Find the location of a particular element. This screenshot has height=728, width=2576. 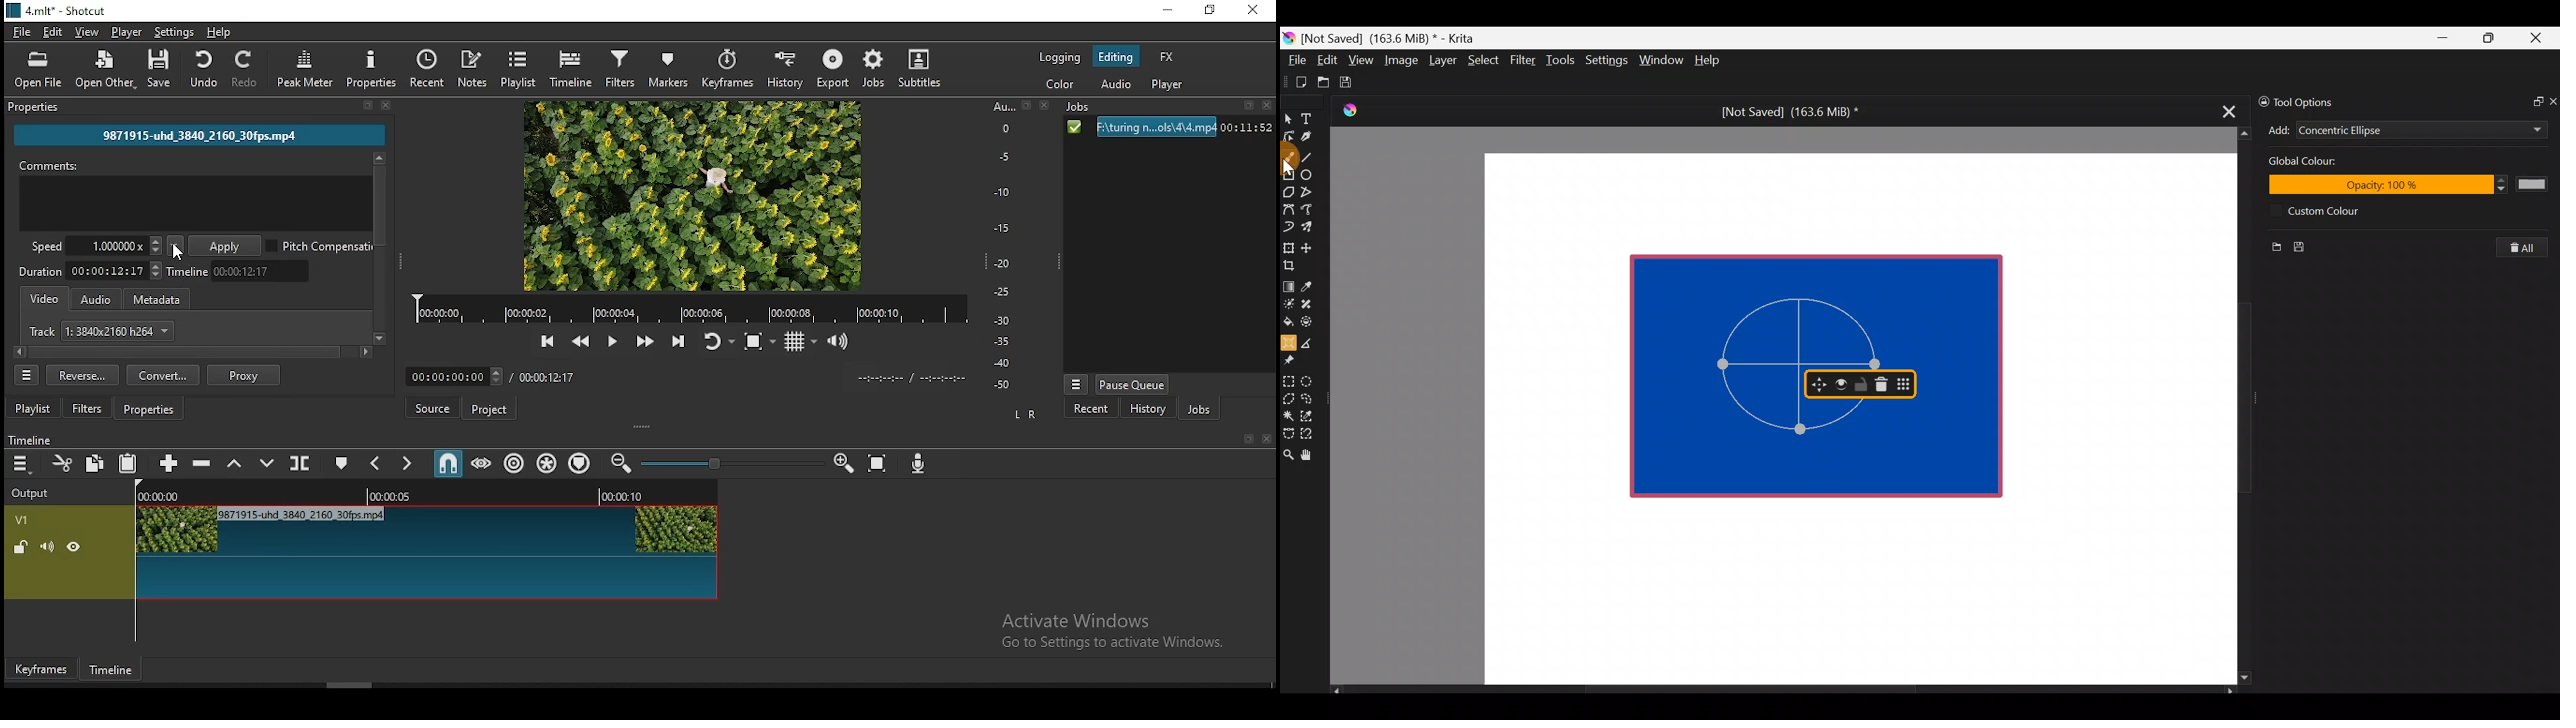

Line tool is located at coordinates (1315, 156).